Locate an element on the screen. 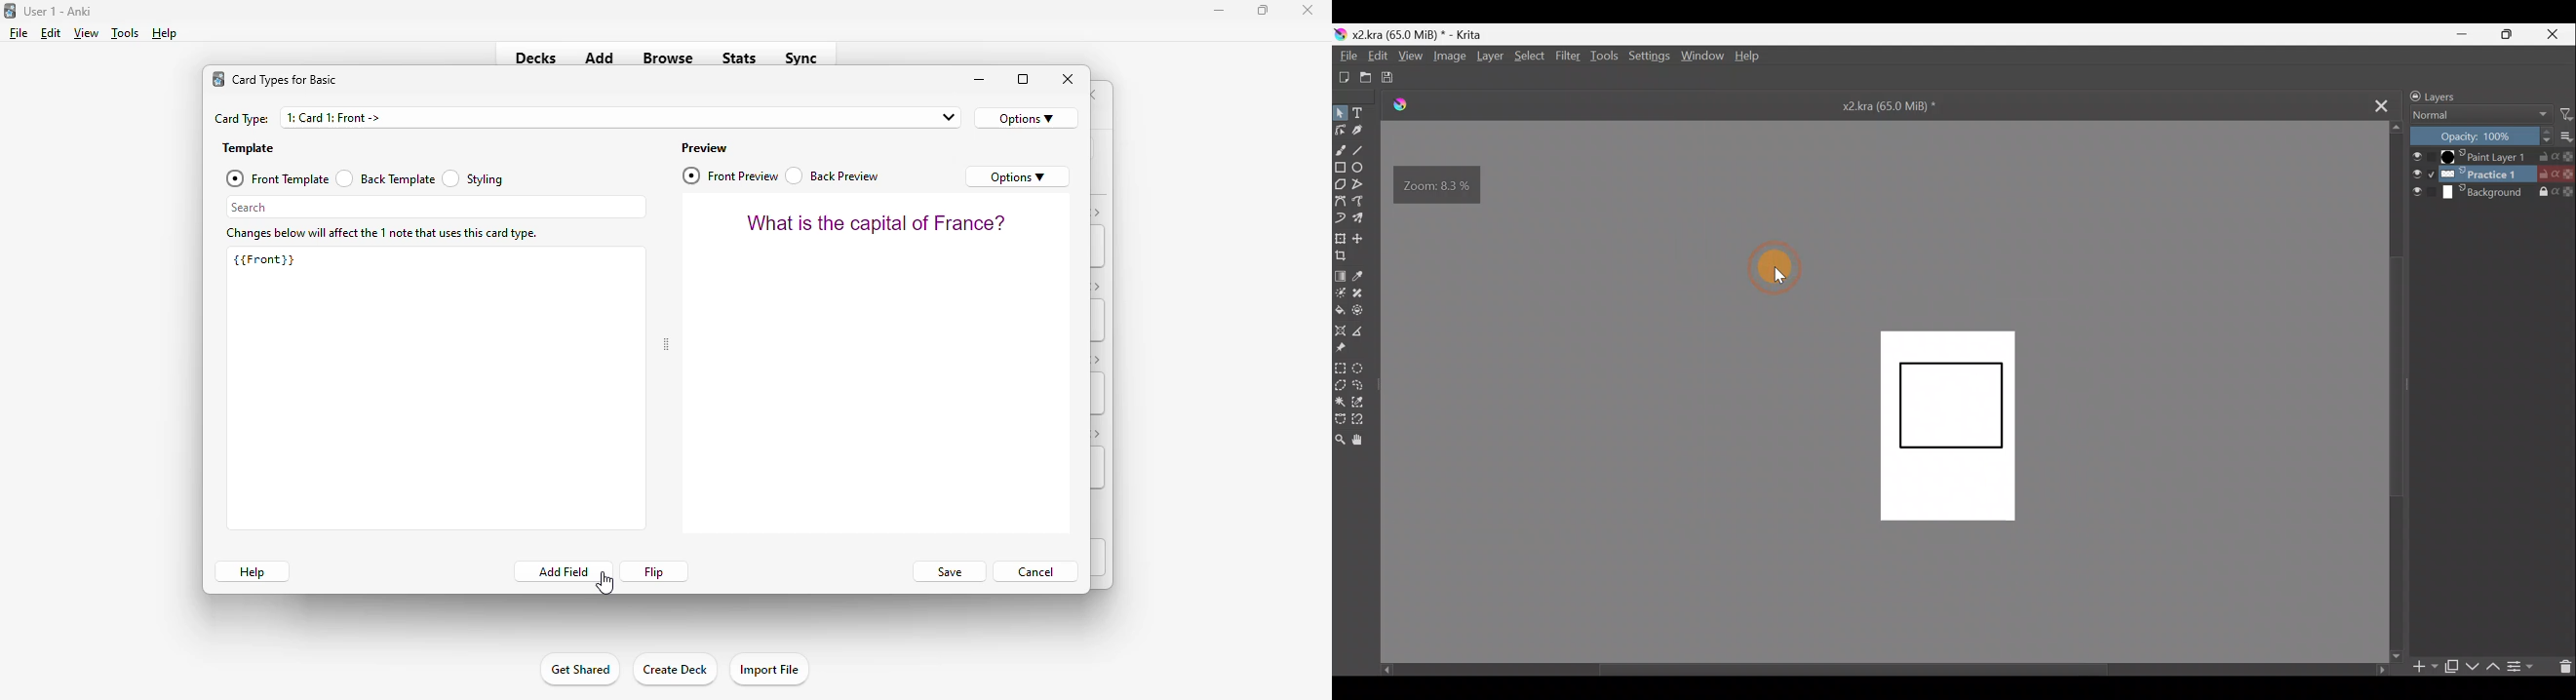 Image resolution: width=2576 pixels, height=700 pixels. browse is located at coordinates (668, 58).